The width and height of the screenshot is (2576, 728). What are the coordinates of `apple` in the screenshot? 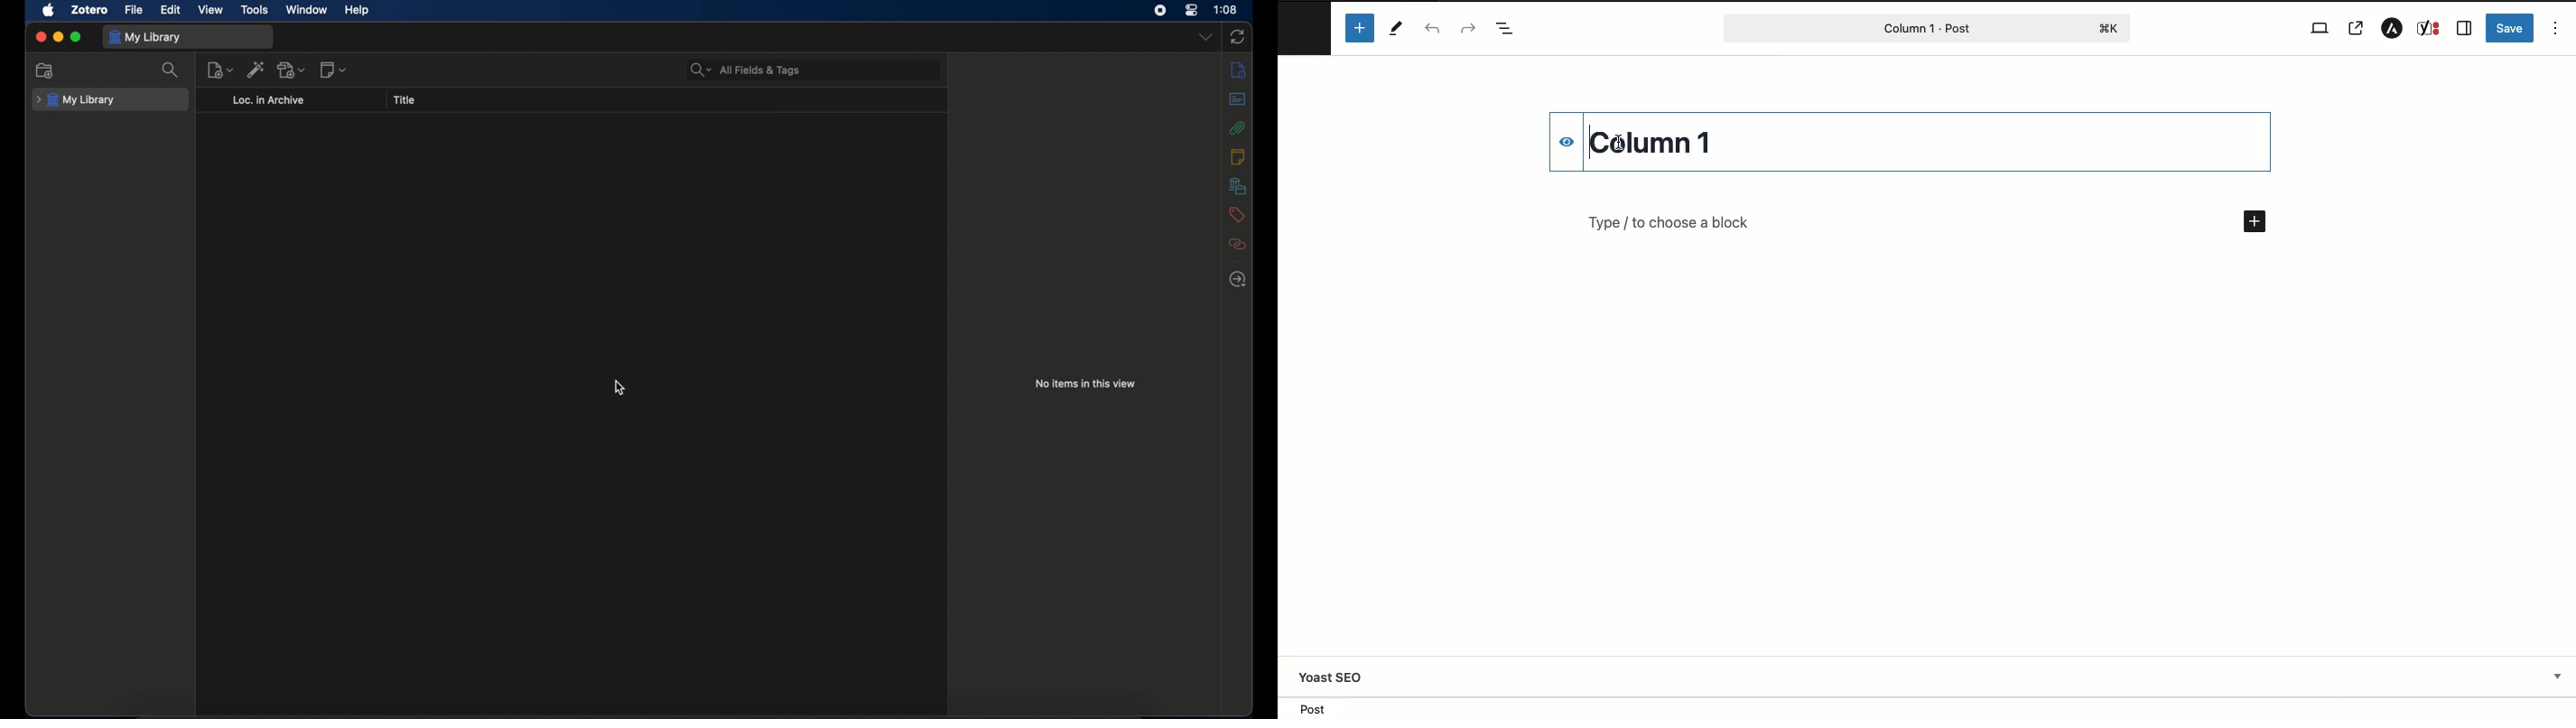 It's located at (49, 11).